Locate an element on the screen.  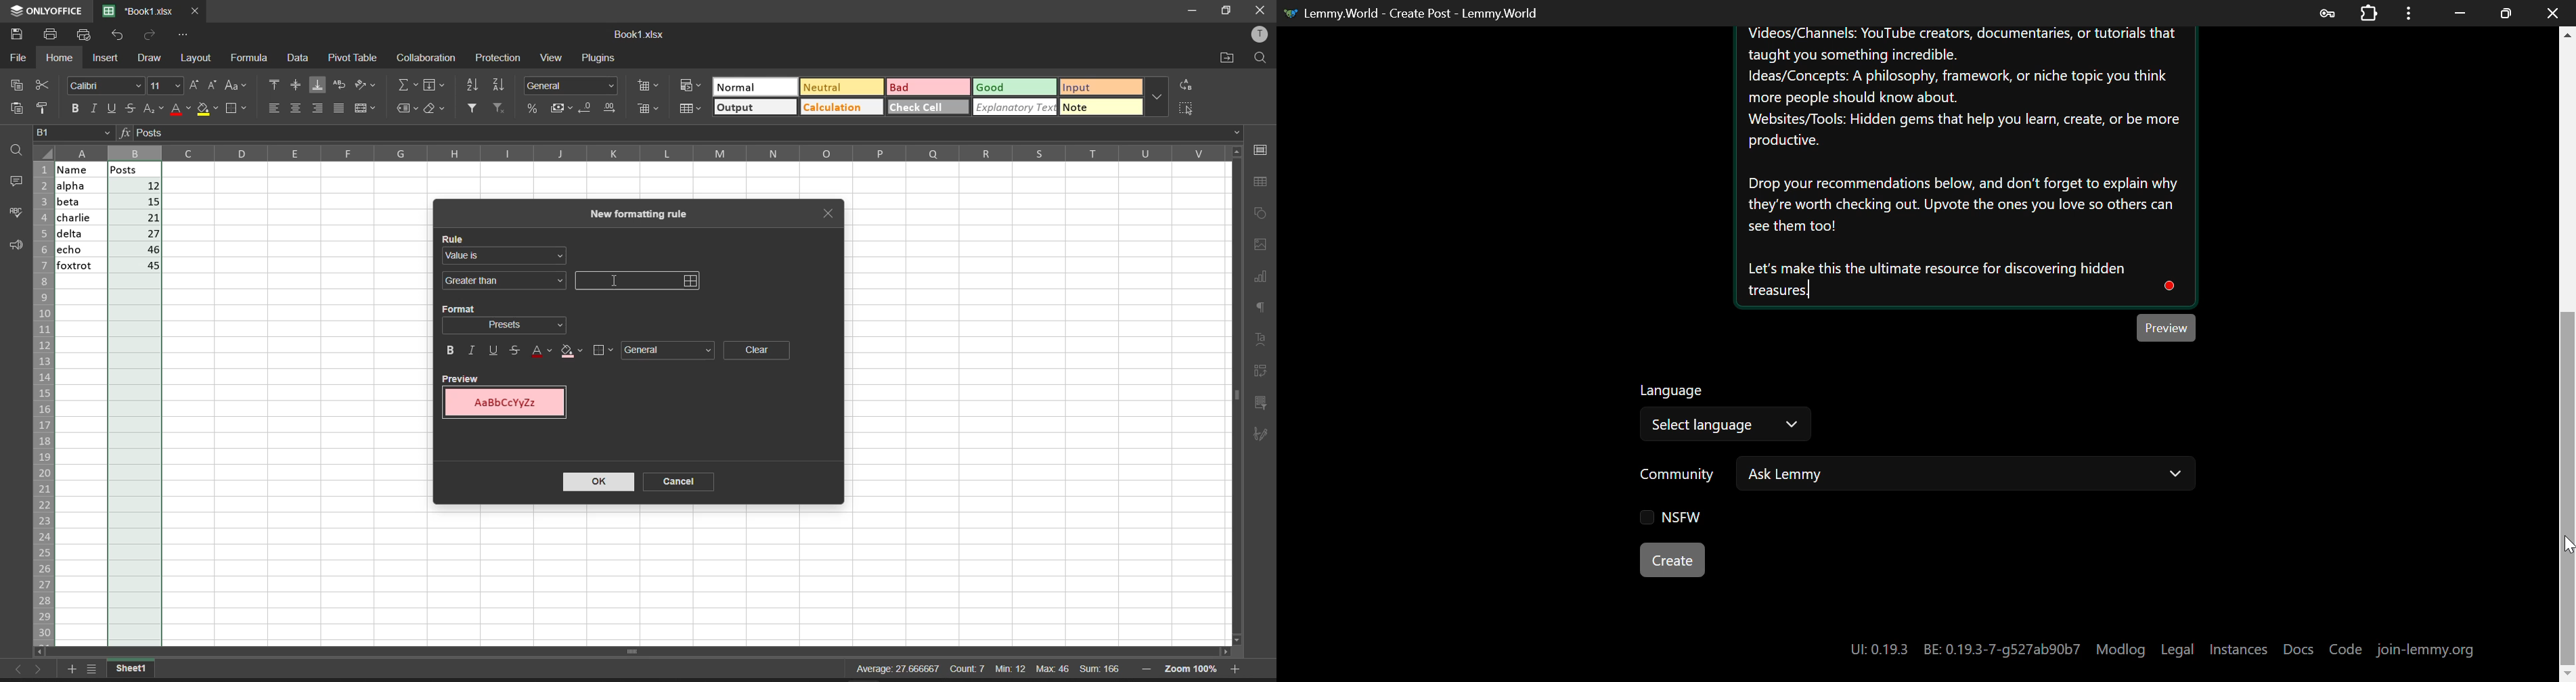
customize quick access toolbar is located at coordinates (184, 34).